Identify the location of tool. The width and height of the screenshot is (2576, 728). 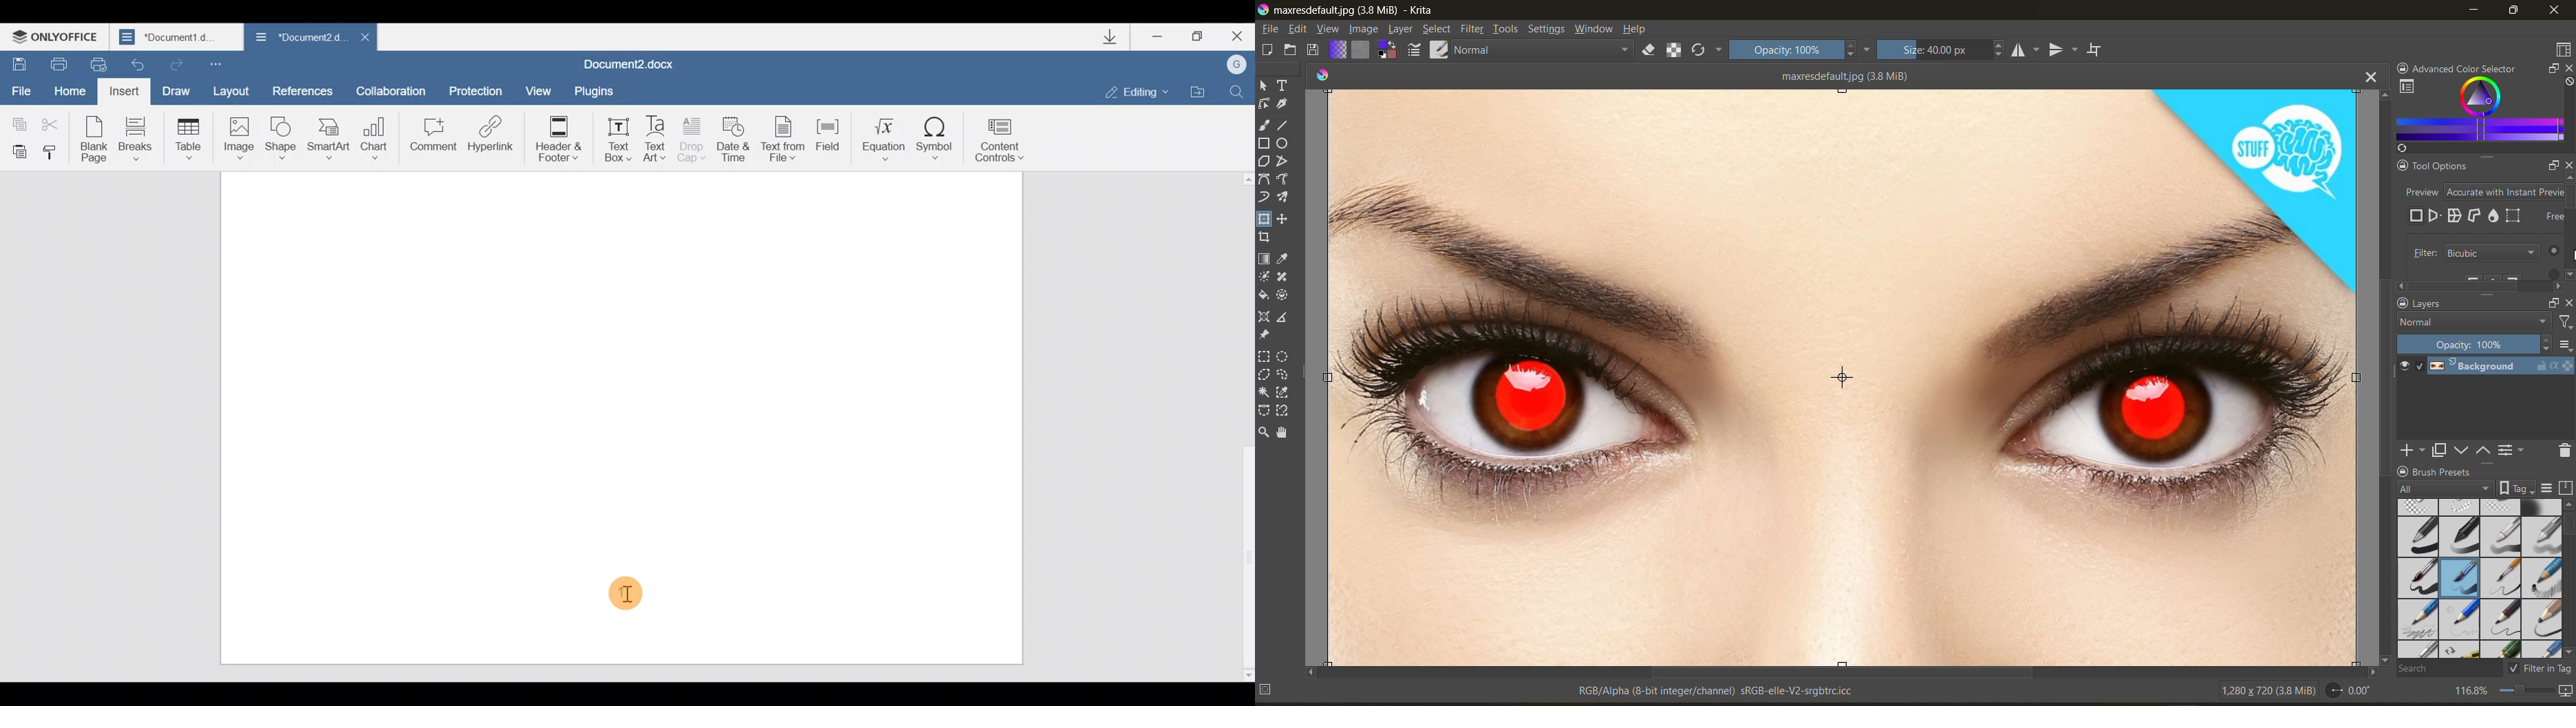
(1263, 277).